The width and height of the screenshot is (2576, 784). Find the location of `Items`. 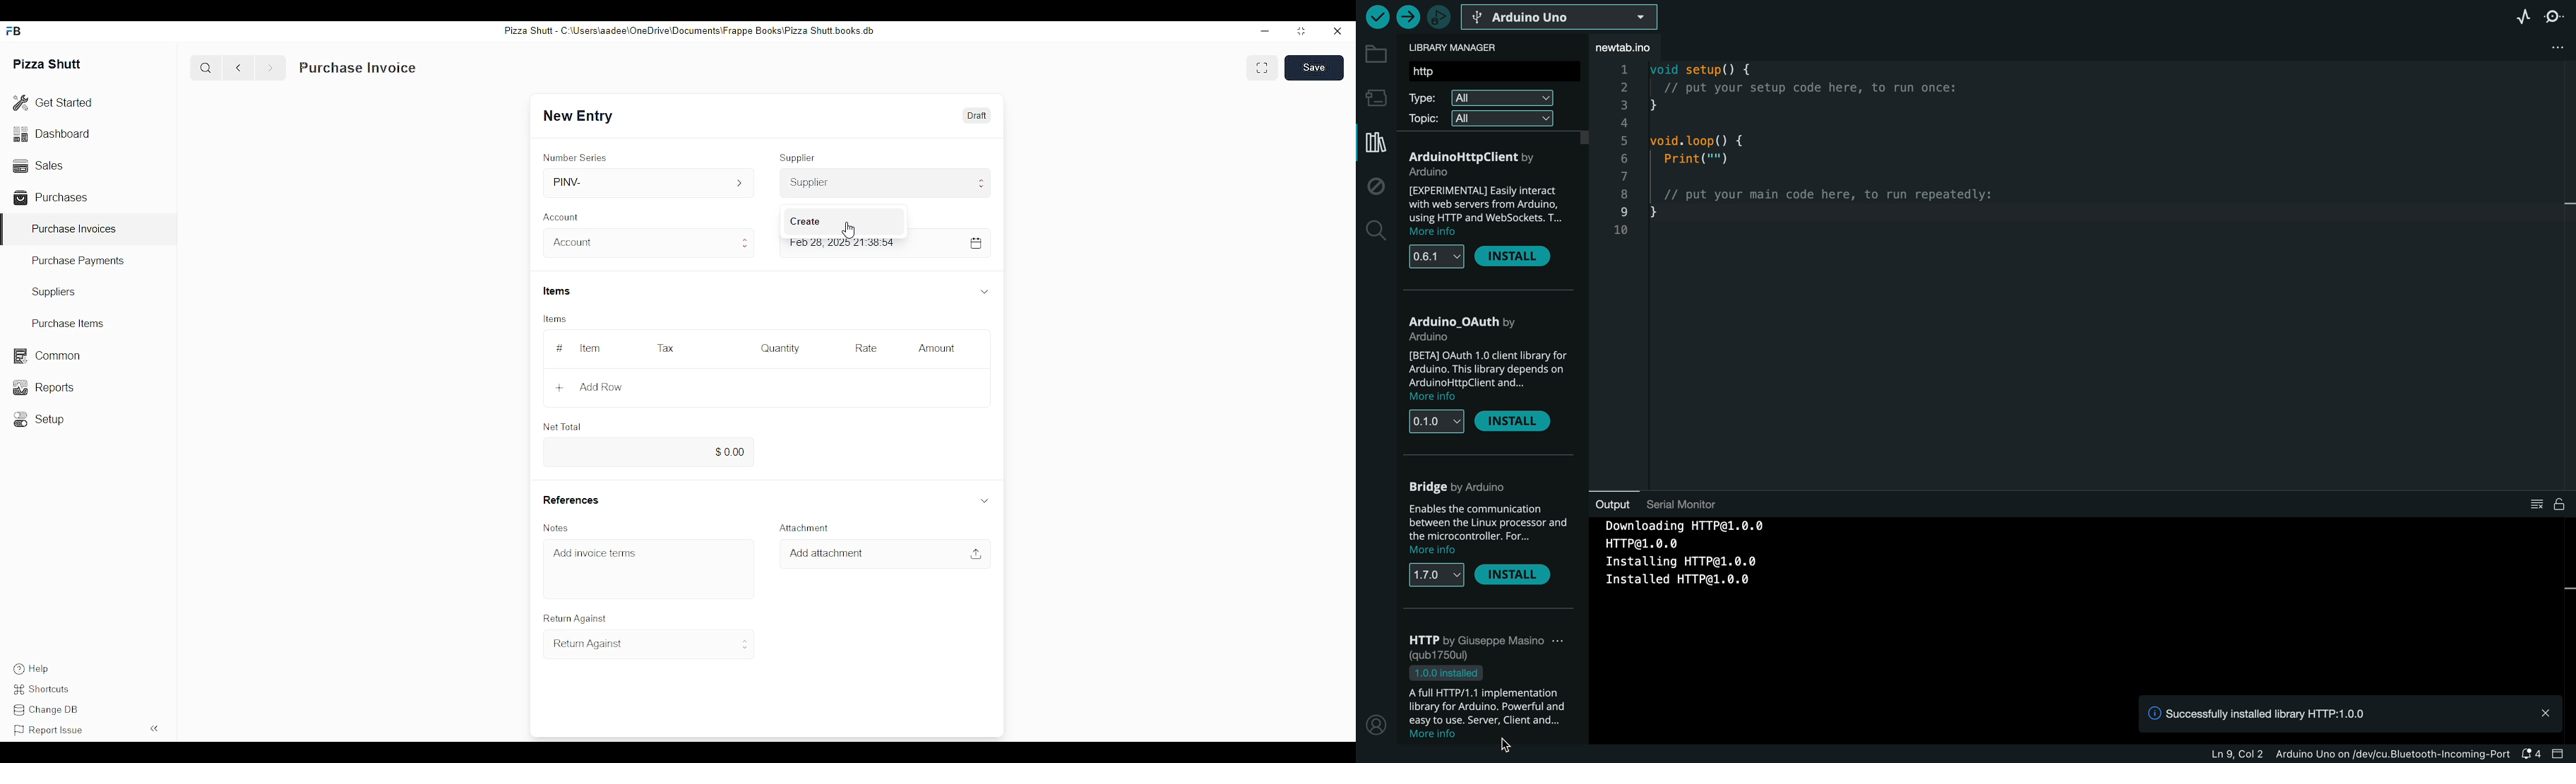

Items is located at coordinates (556, 320).